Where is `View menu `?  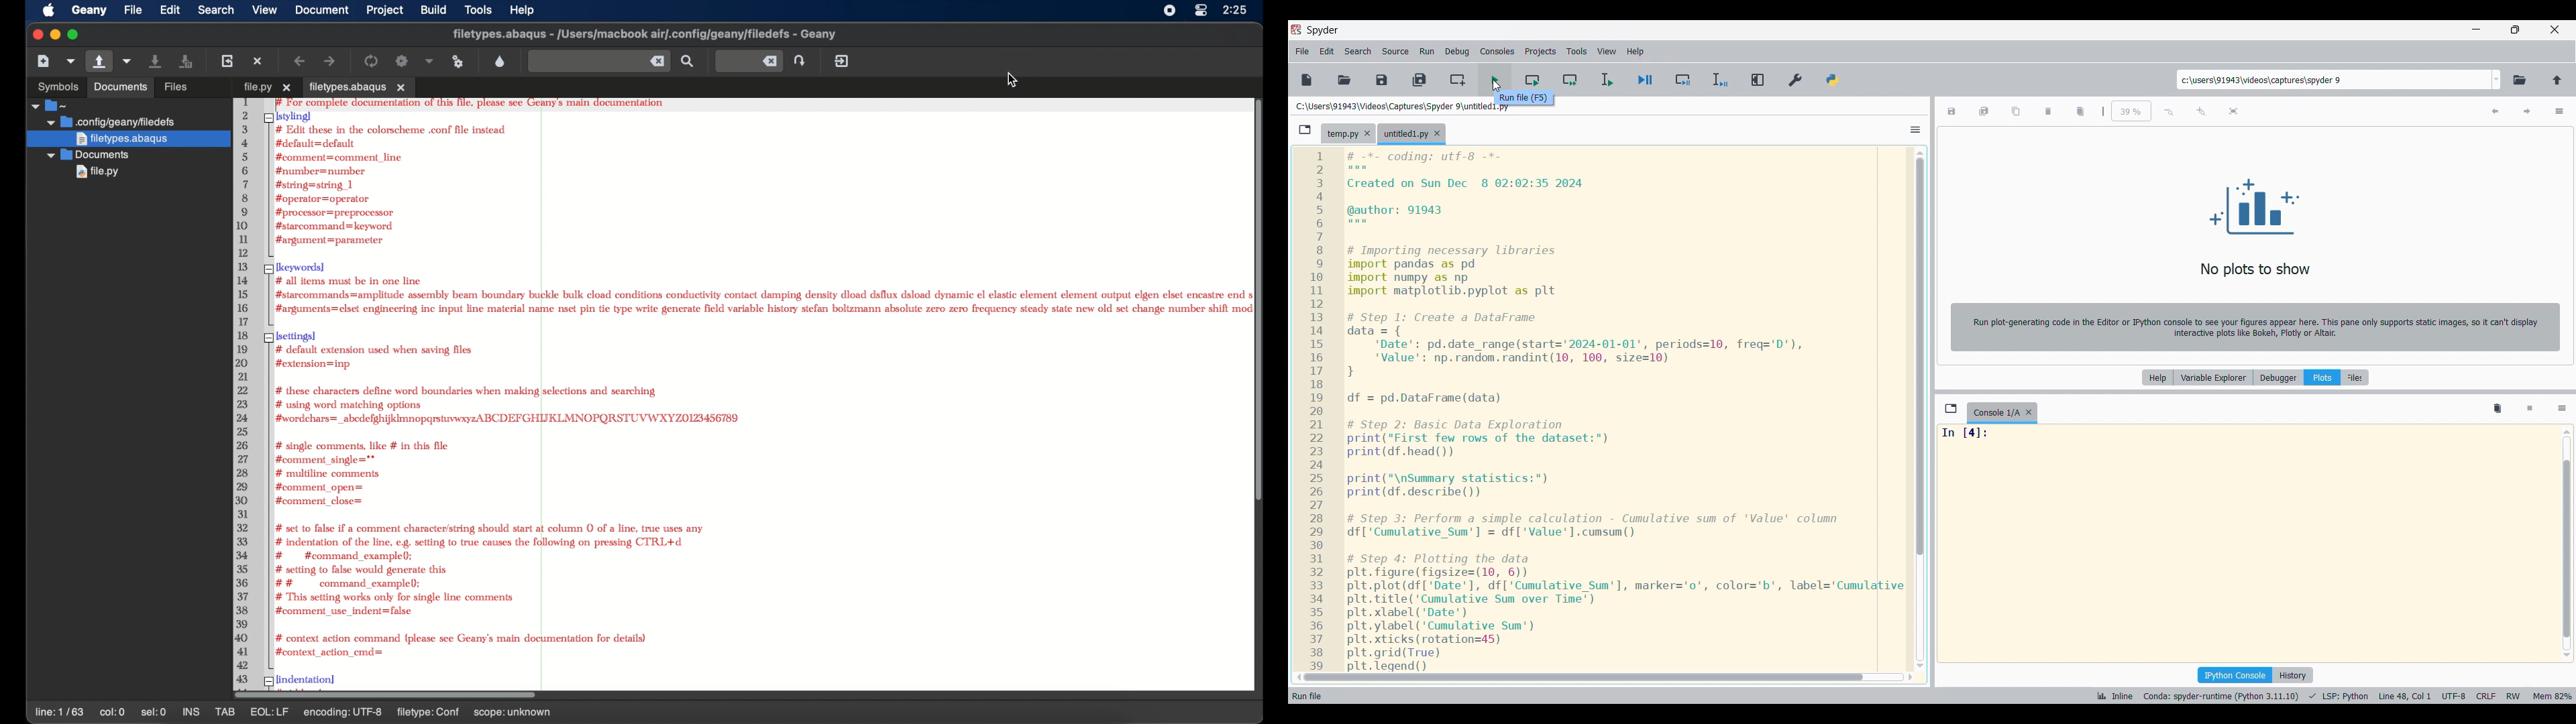
View menu  is located at coordinates (1607, 52).